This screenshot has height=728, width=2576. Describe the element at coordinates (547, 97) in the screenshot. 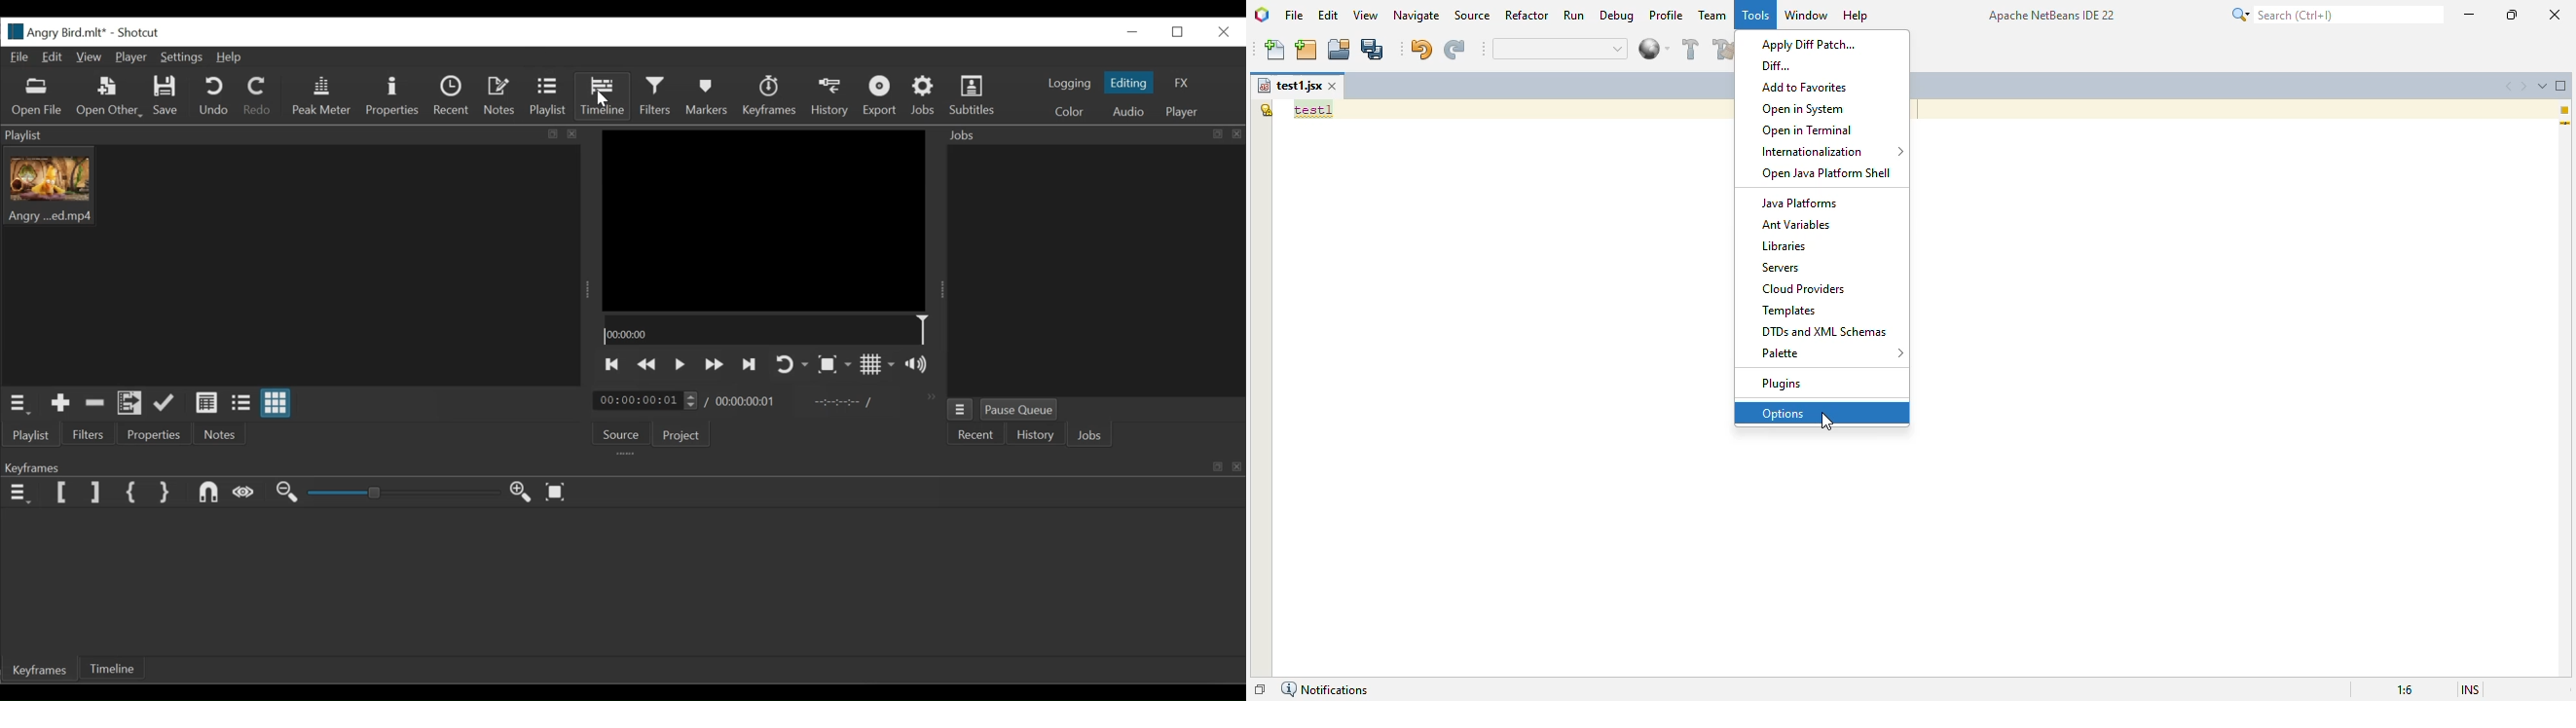

I see `Playlist` at that location.